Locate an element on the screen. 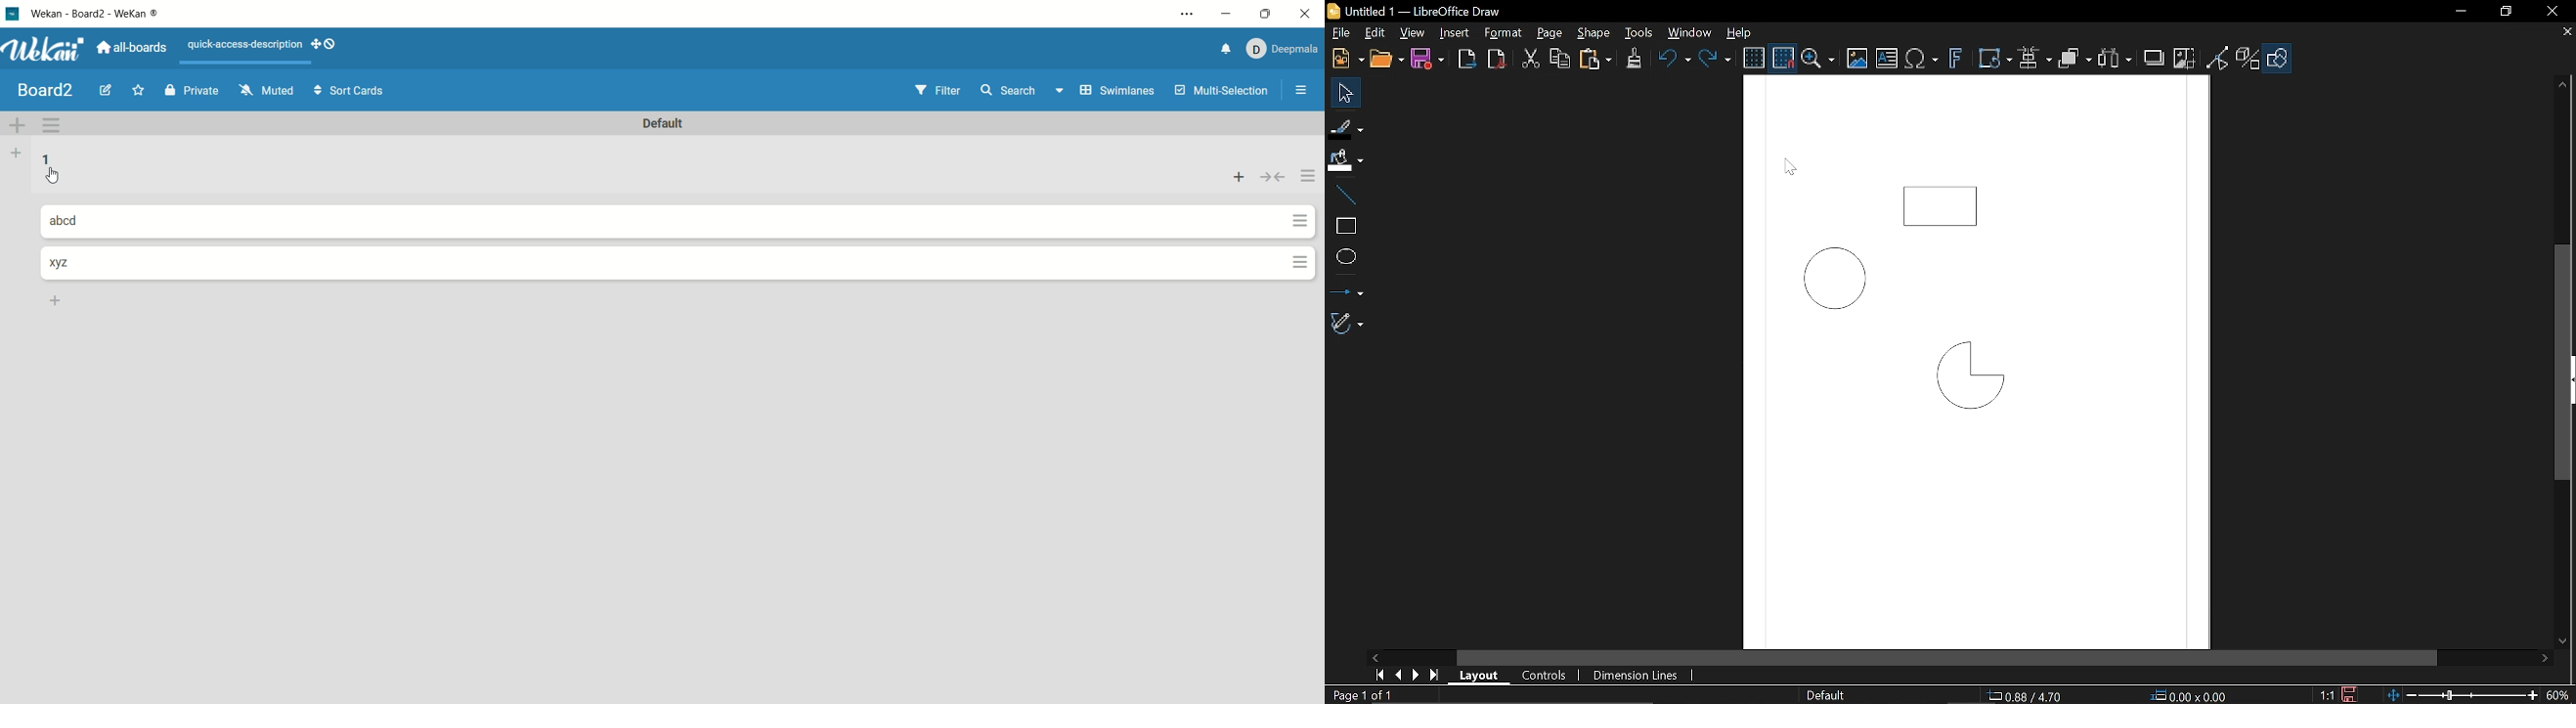 The height and width of the screenshot is (728, 2576). show-desktop-drag-handles is located at coordinates (329, 46).